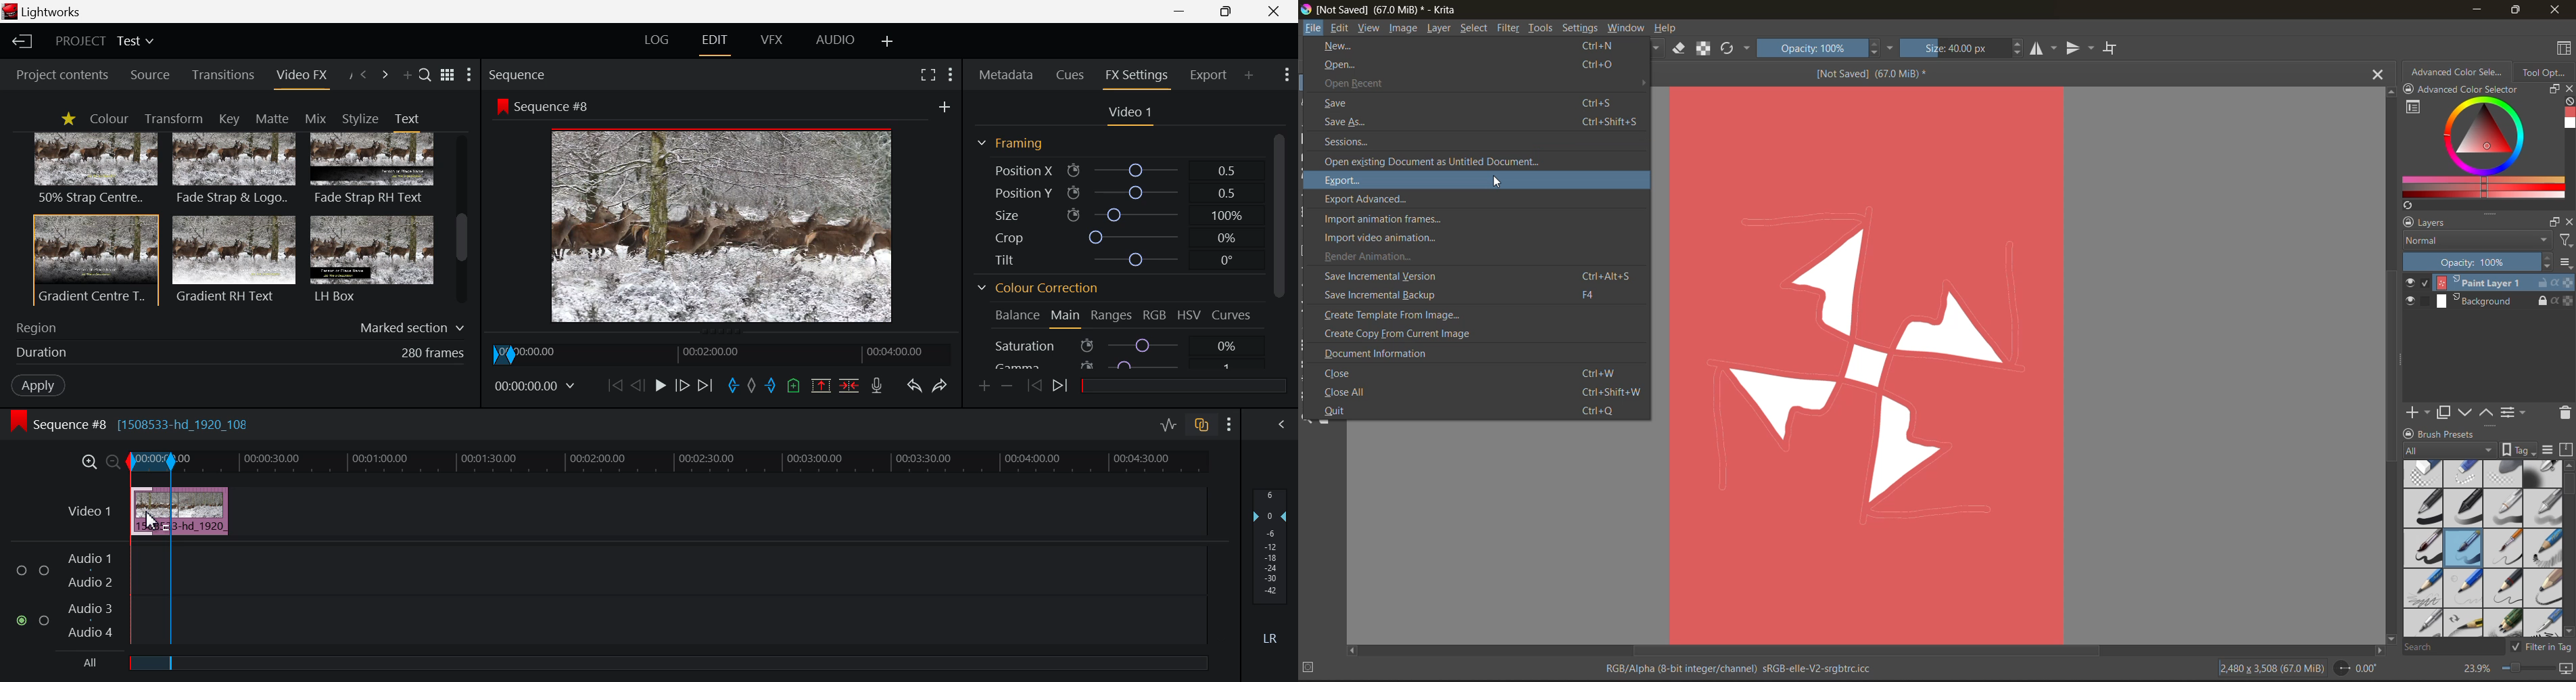 The width and height of the screenshot is (2576, 700). Describe the element at coordinates (68, 118) in the screenshot. I see `Favorites` at that location.